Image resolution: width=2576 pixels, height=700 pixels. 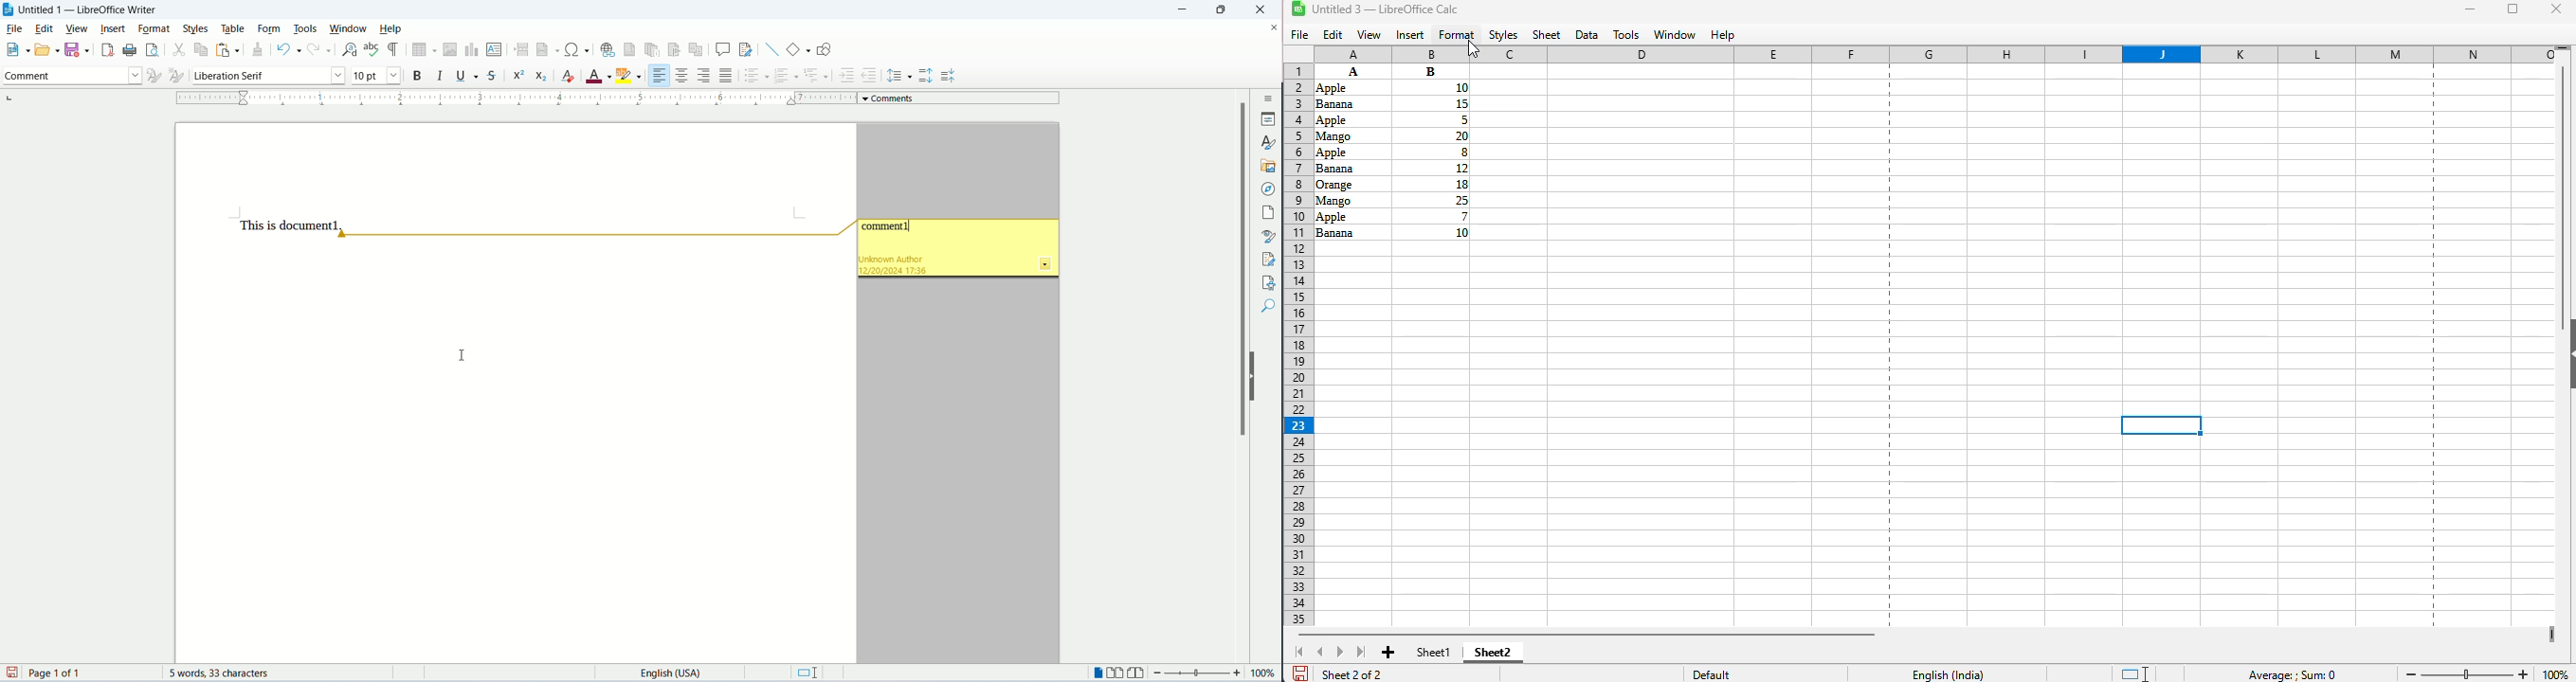 I want to click on standard selection, so click(x=811, y=672).